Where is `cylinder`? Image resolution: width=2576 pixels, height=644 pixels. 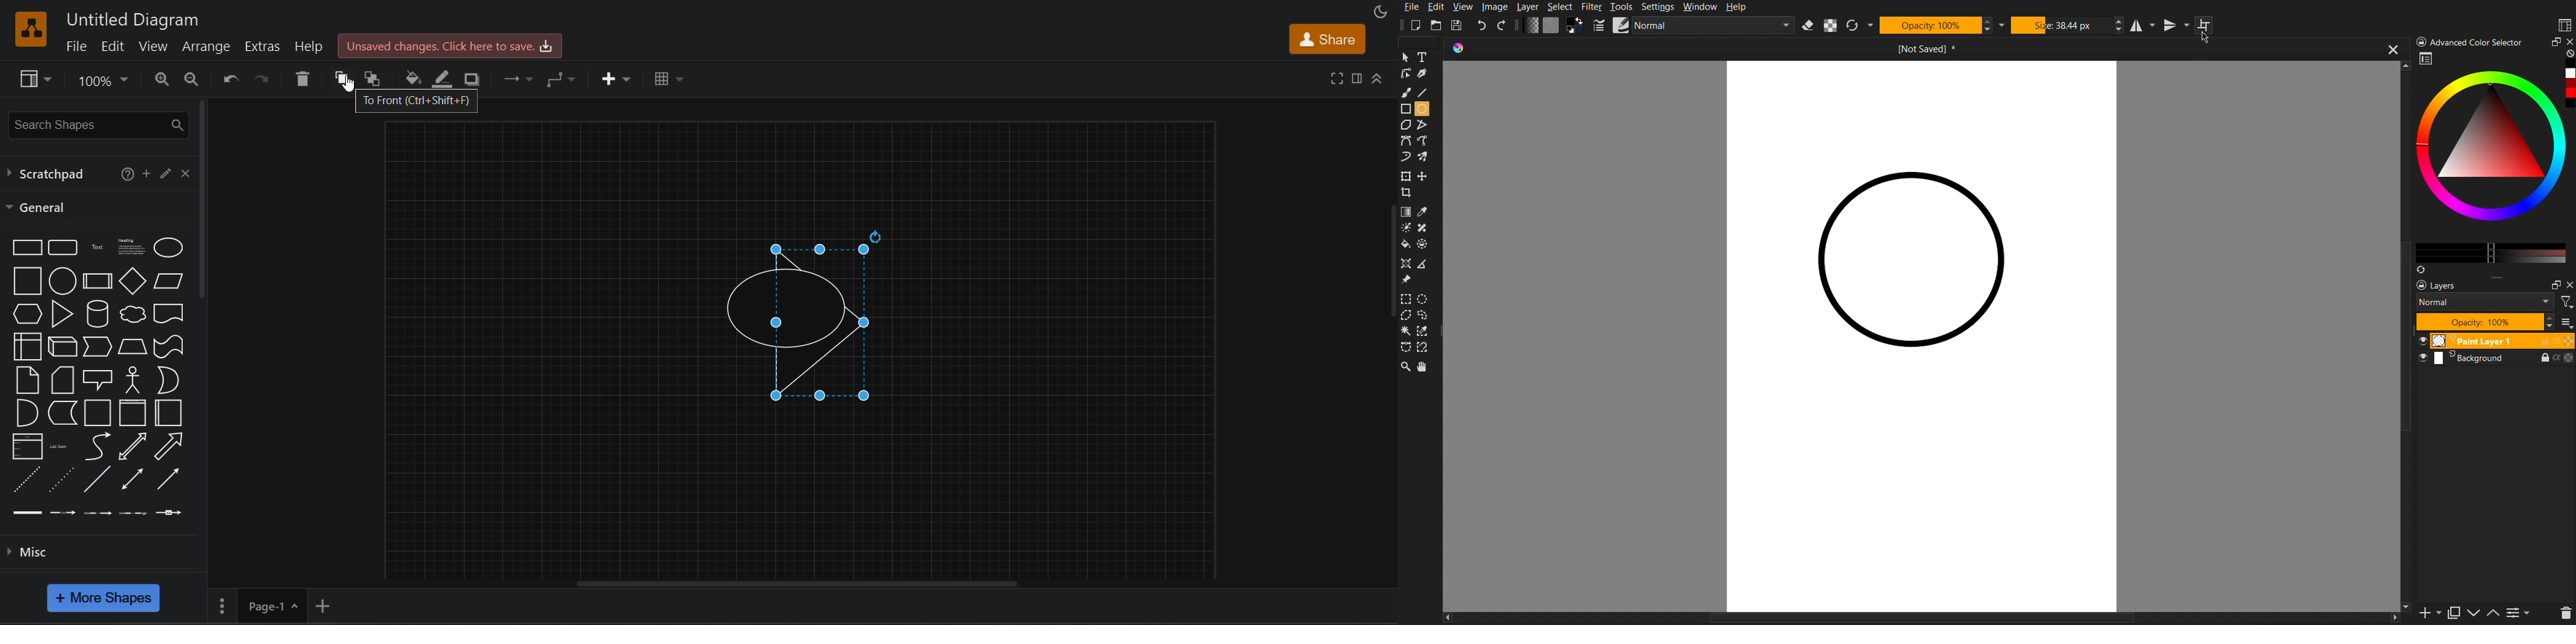 cylinder is located at coordinates (98, 314).